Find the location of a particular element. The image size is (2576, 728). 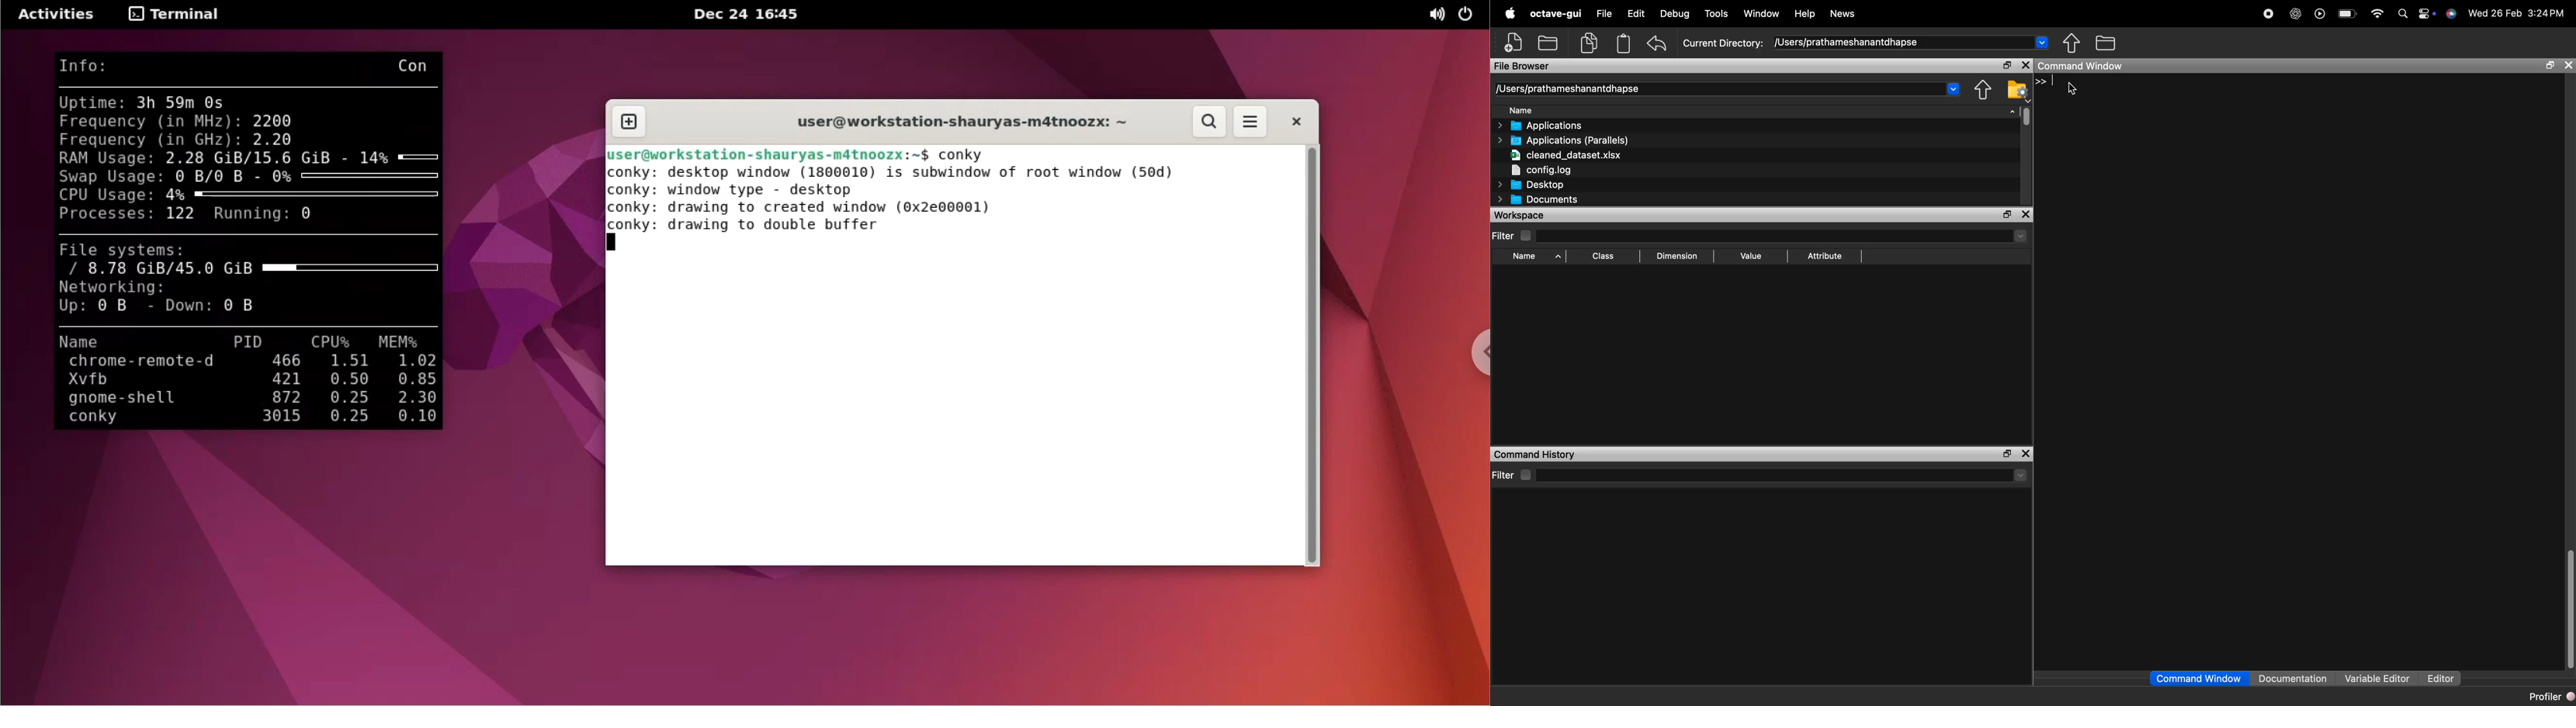

Help is located at coordinates (1805, 14).